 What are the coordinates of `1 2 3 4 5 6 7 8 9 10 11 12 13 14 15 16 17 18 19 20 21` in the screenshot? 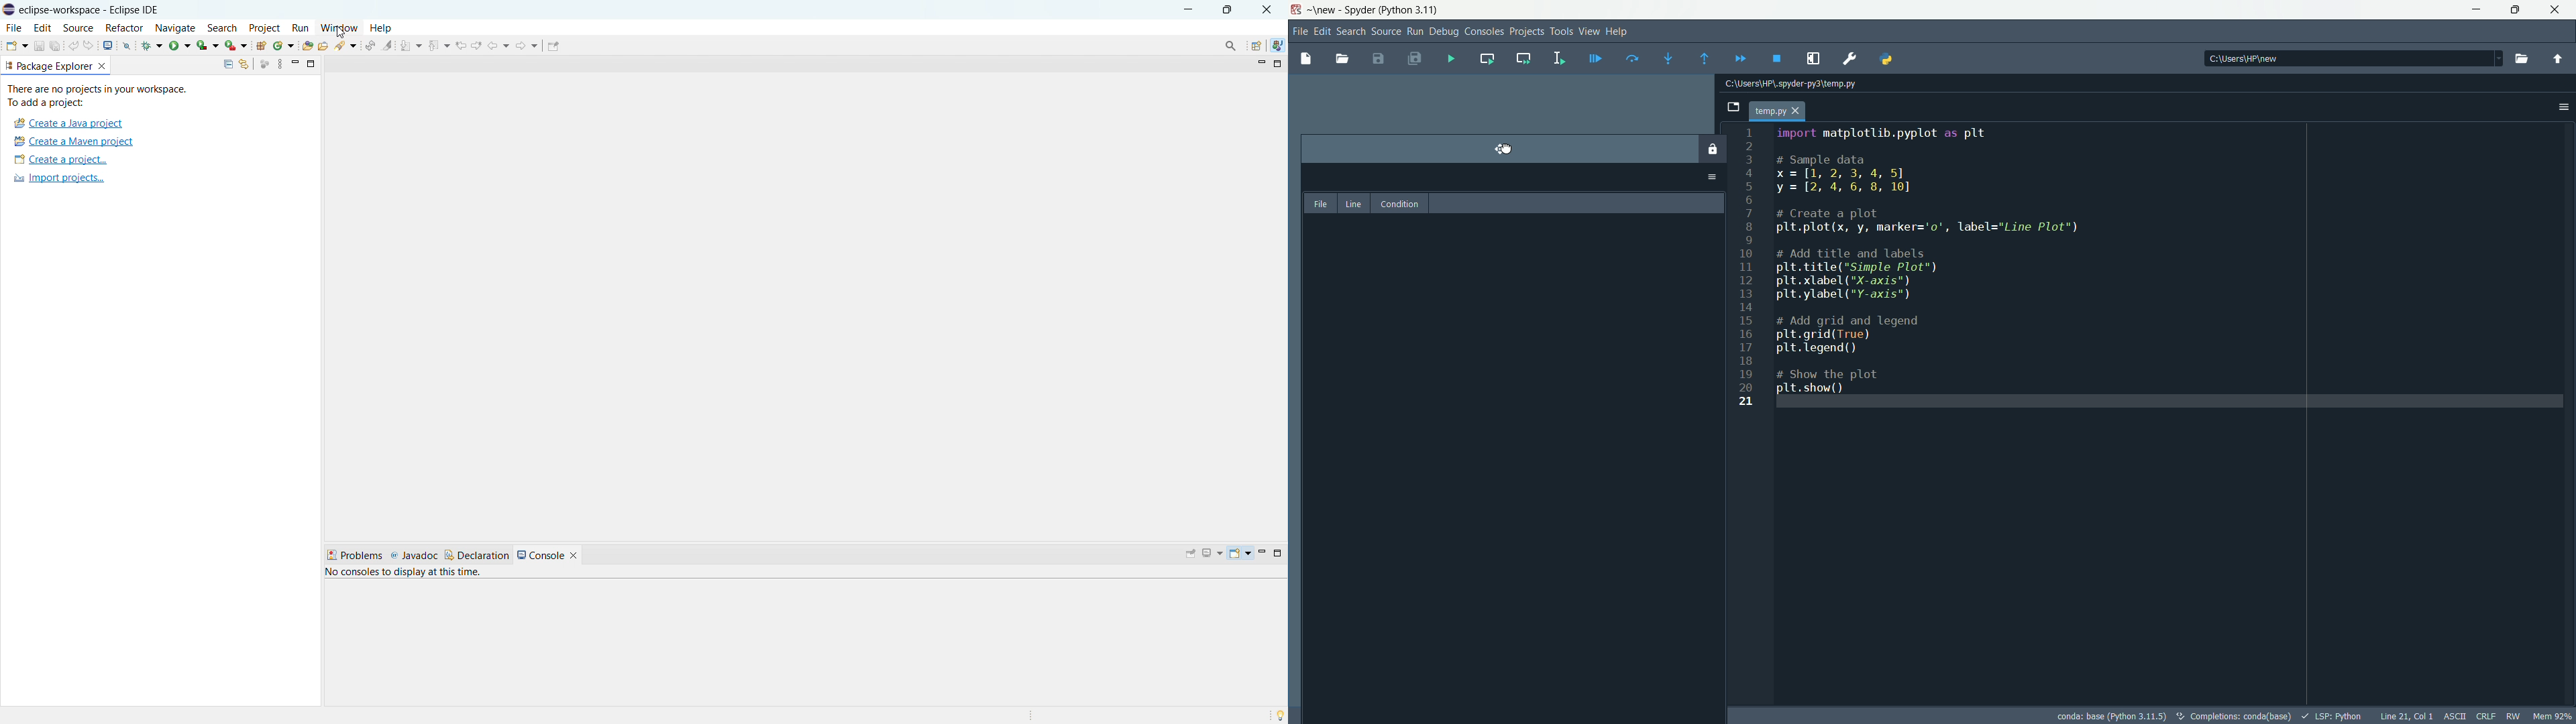 It's located at (1754, 278).